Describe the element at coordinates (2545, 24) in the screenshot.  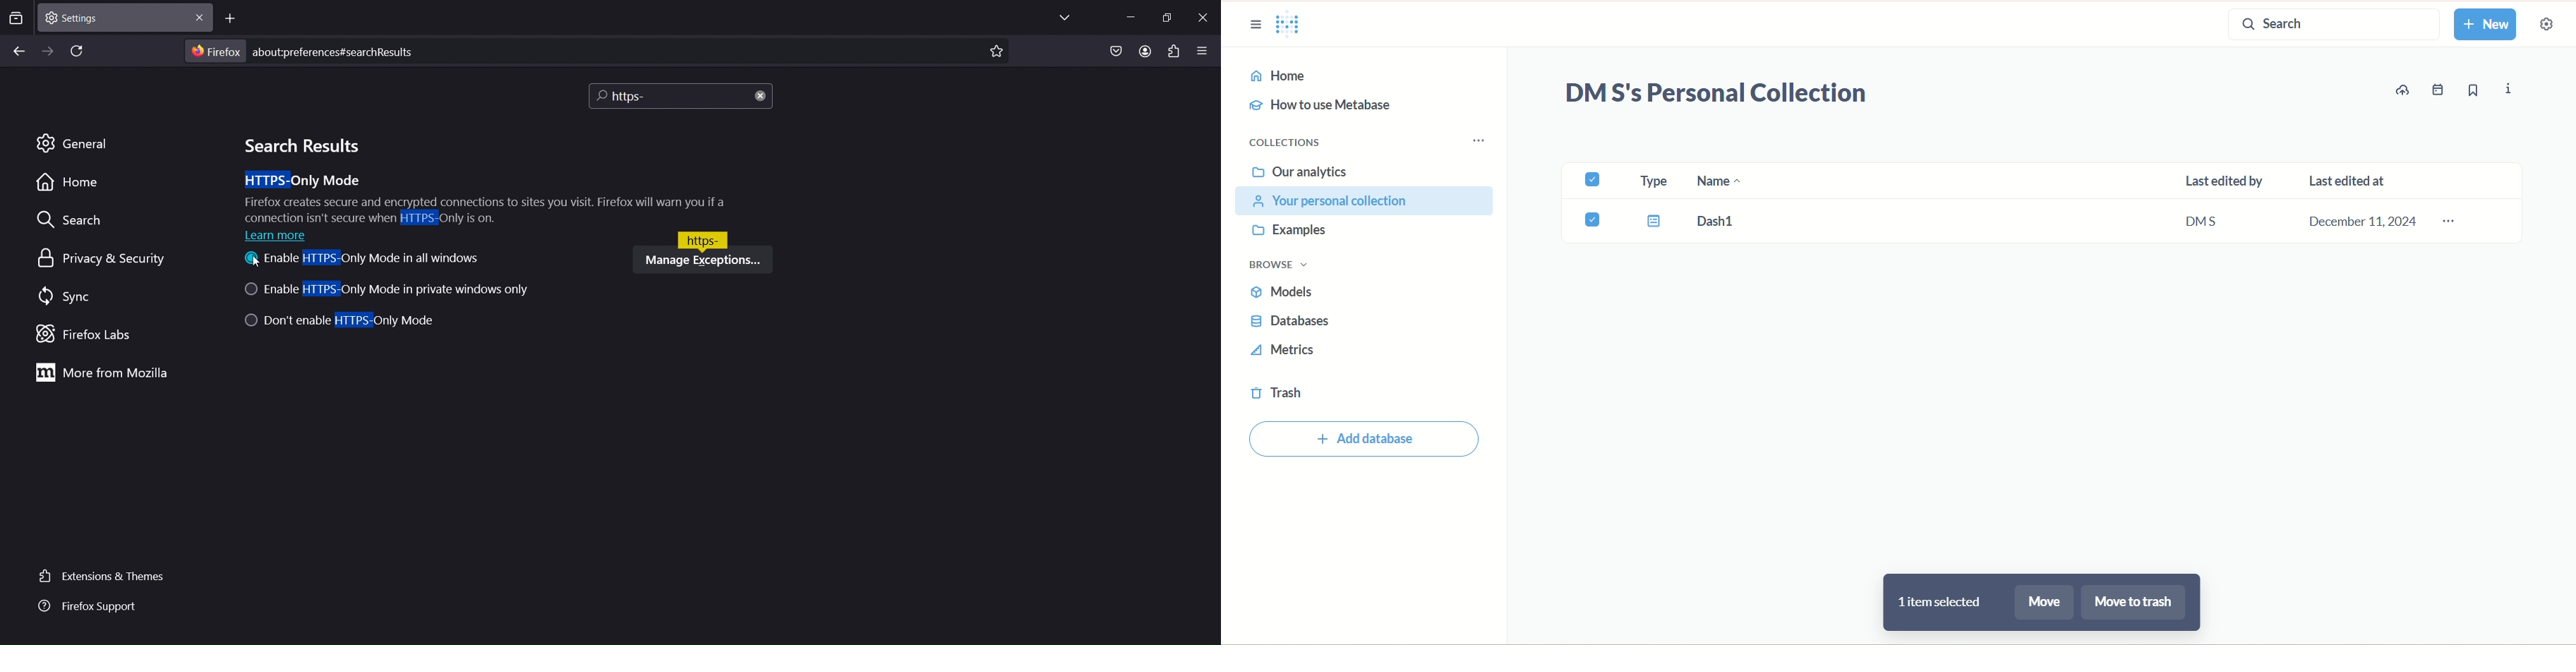
I see `settings` at that location.